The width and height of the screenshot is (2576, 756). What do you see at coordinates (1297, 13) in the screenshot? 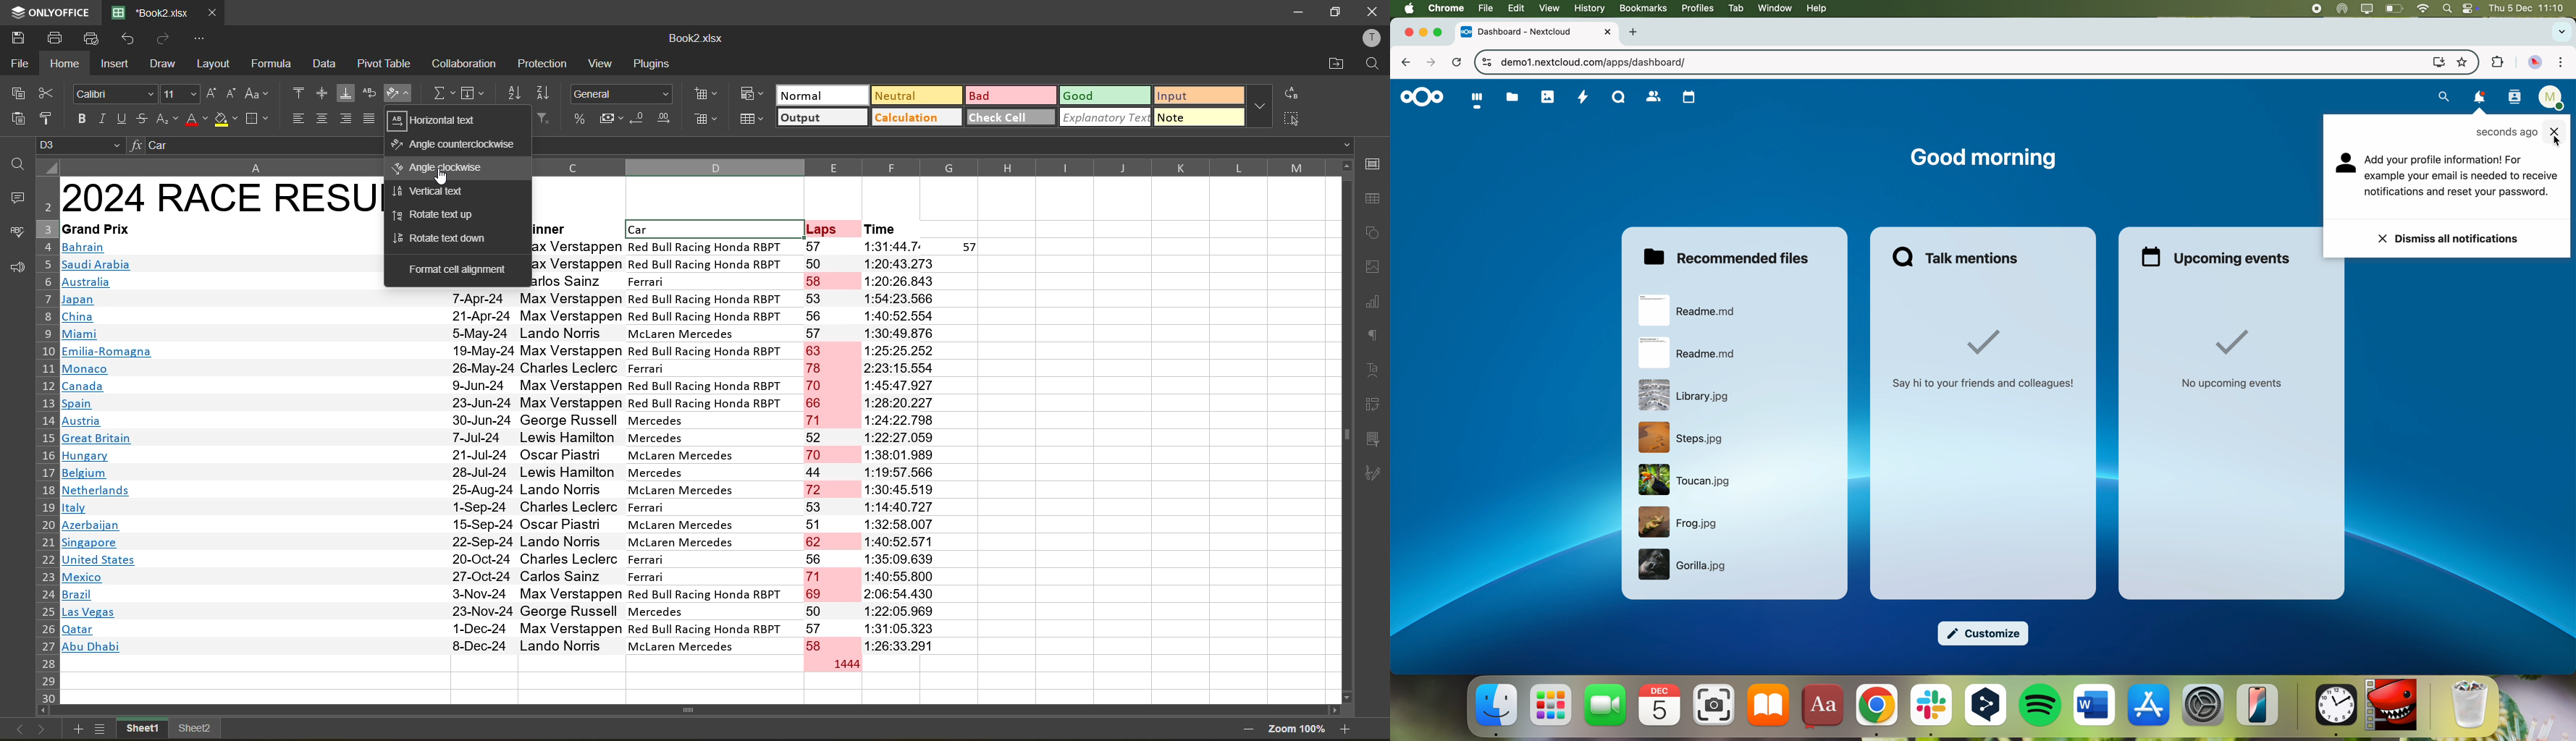
I see `minimize` at bounding box center [1297, 13].